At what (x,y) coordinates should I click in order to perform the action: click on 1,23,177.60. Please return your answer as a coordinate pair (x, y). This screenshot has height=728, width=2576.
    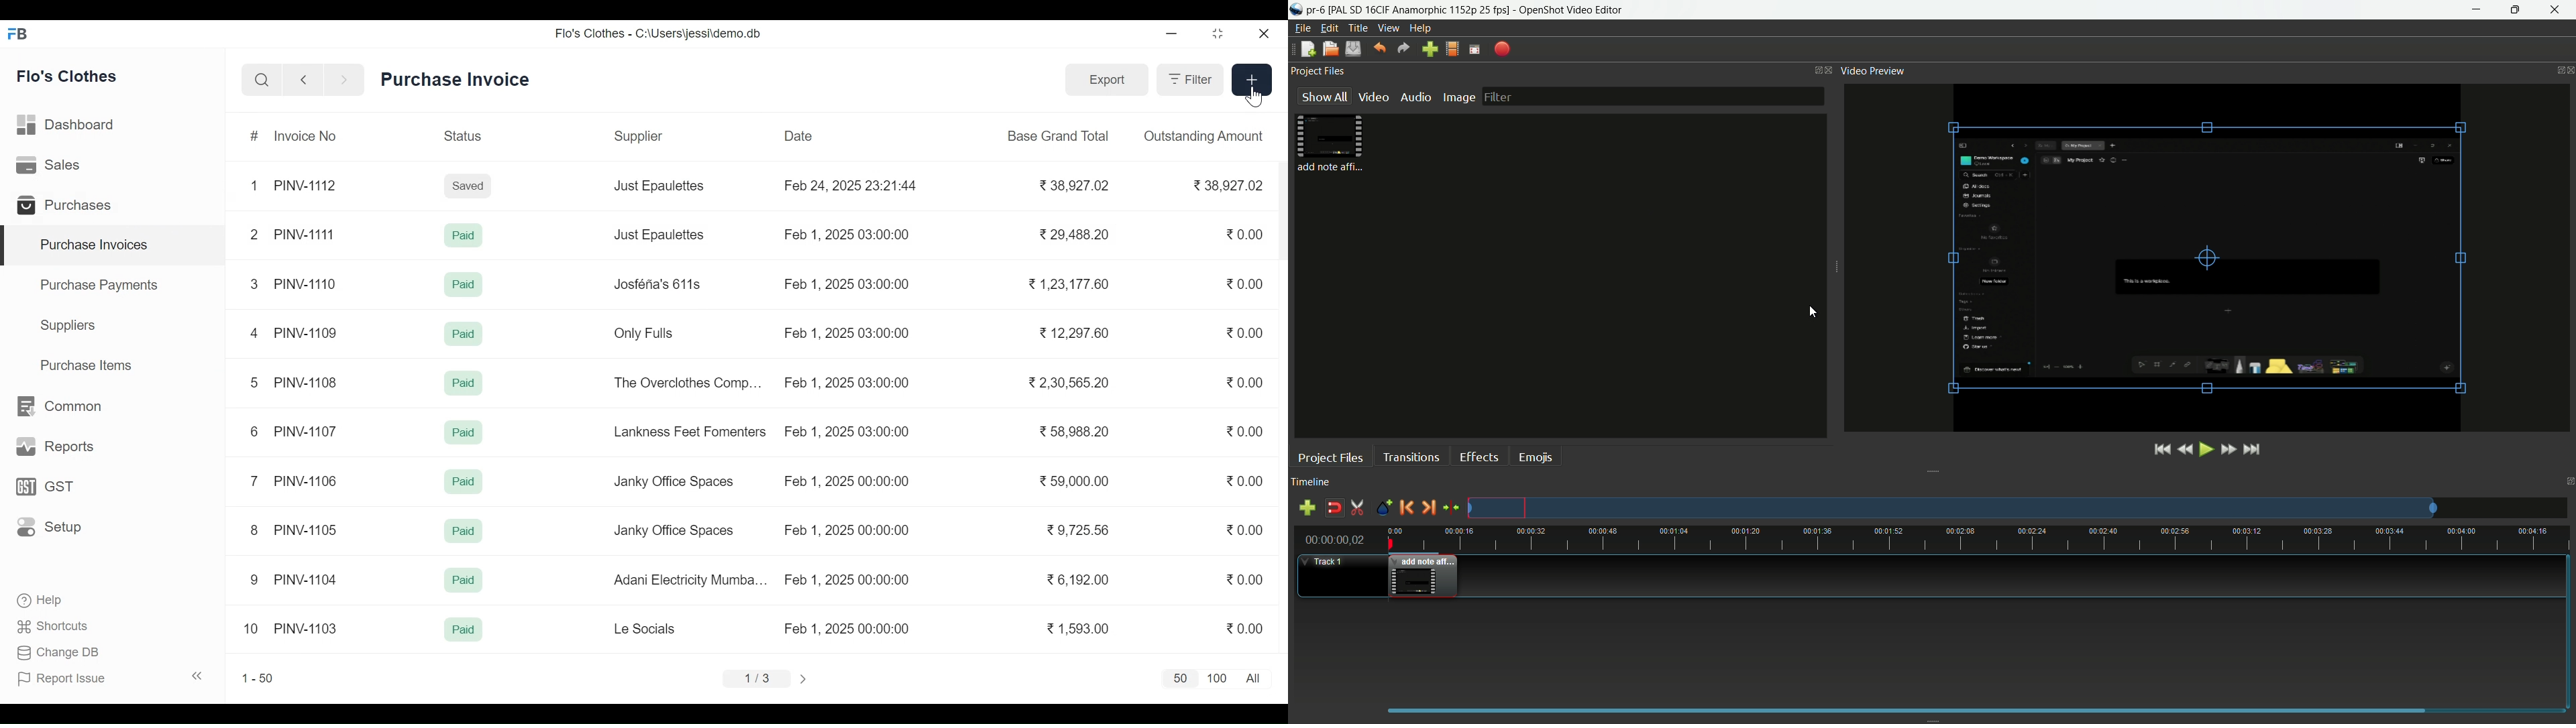
    Looking at the image, I should click on (1069, 284).